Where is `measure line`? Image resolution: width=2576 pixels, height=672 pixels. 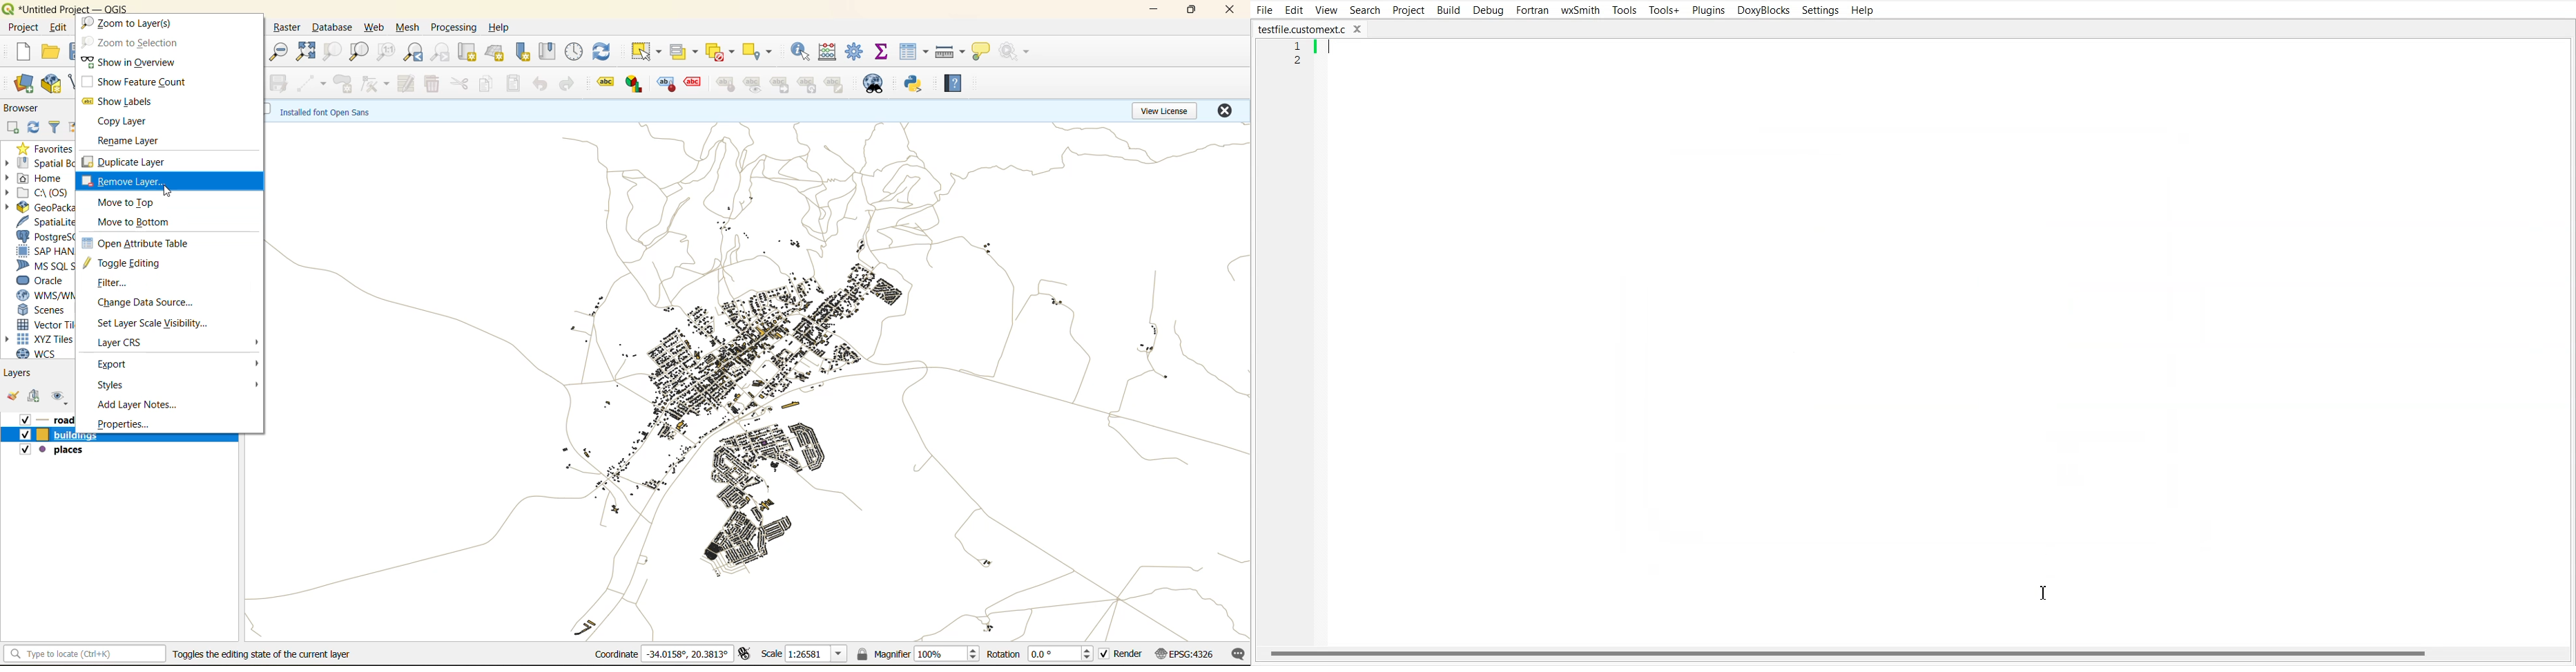
measure line is located at coordinates (951, 51).